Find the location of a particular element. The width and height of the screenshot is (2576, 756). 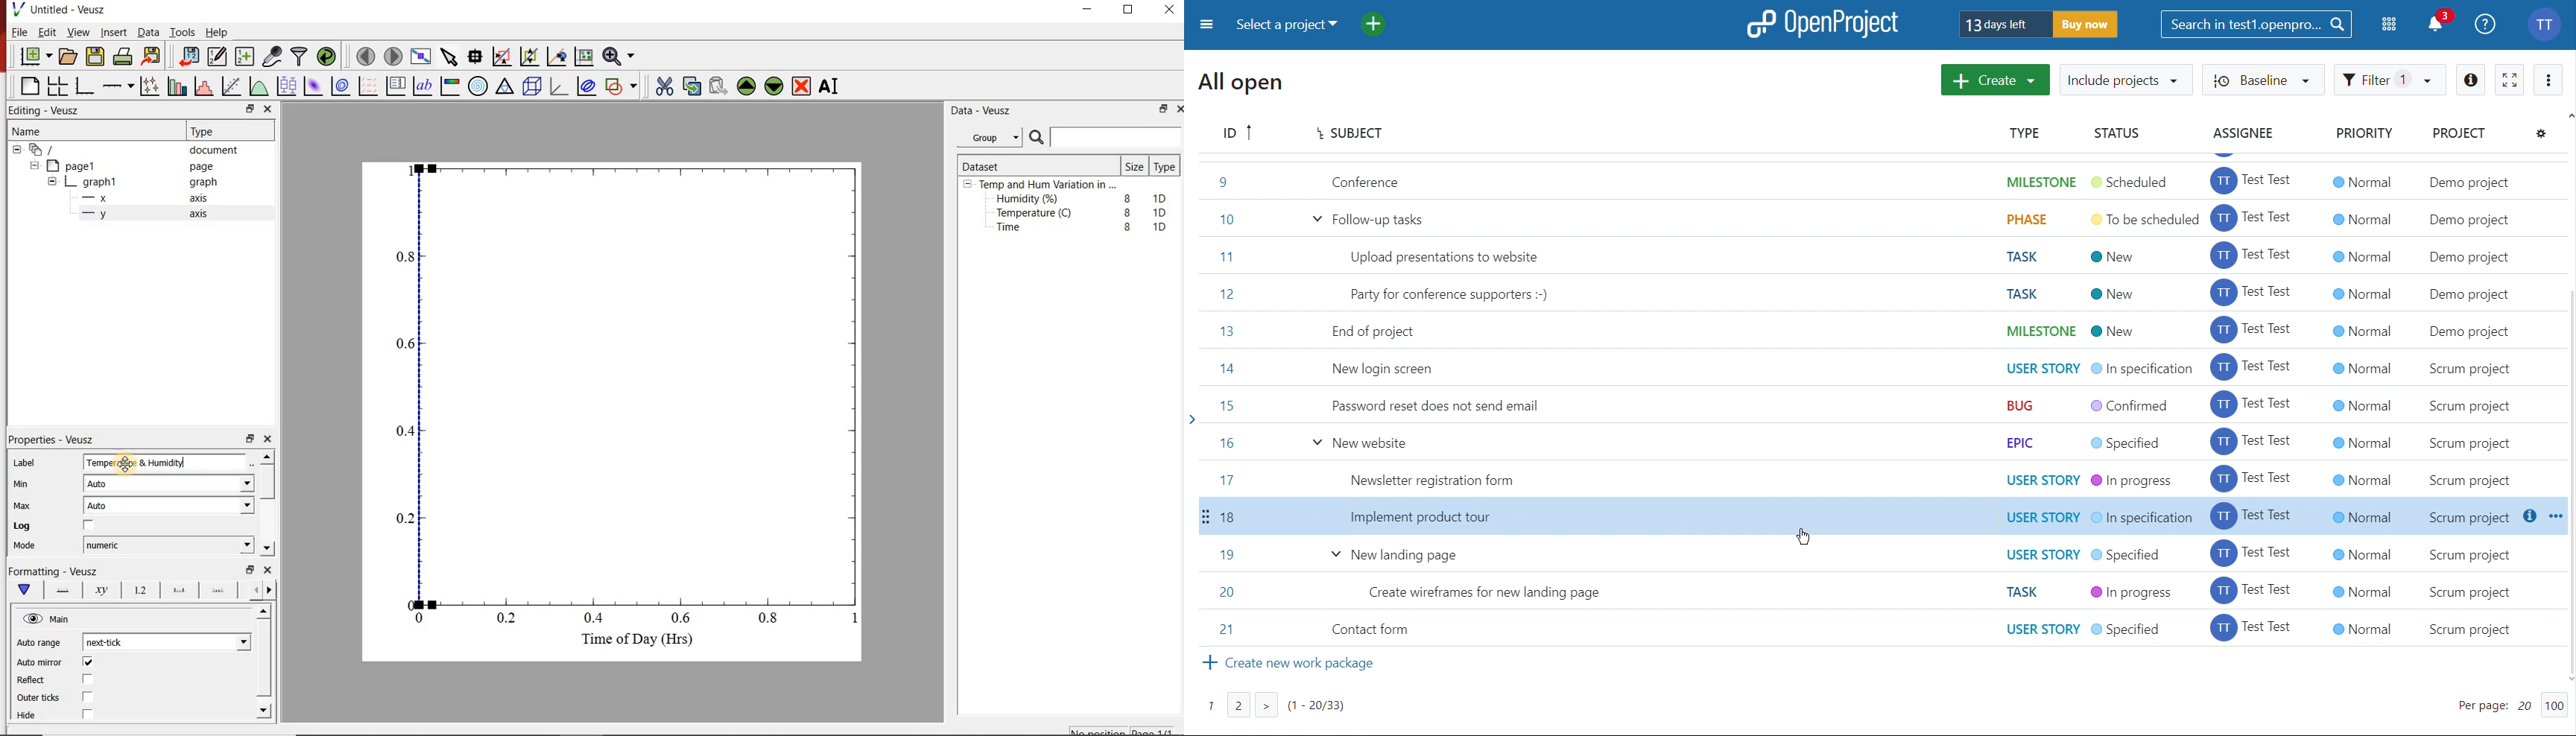

Main is located at coordinates (70, 621).